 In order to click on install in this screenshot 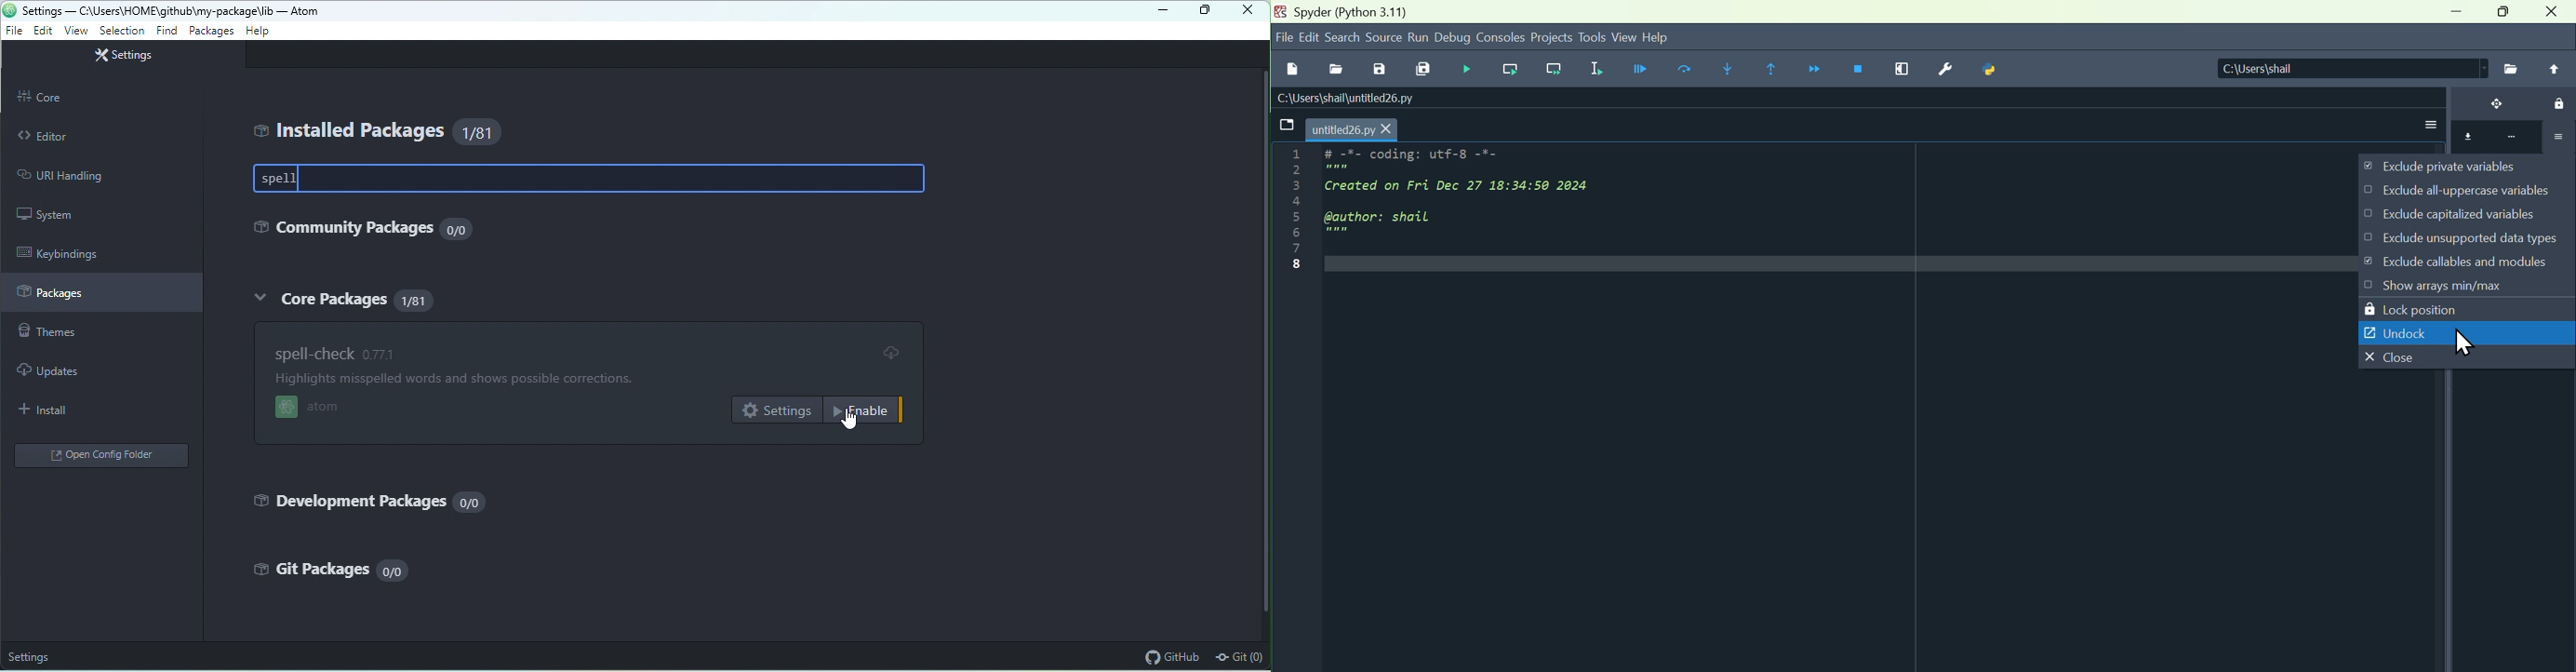, I will do `click(51, 410)`.